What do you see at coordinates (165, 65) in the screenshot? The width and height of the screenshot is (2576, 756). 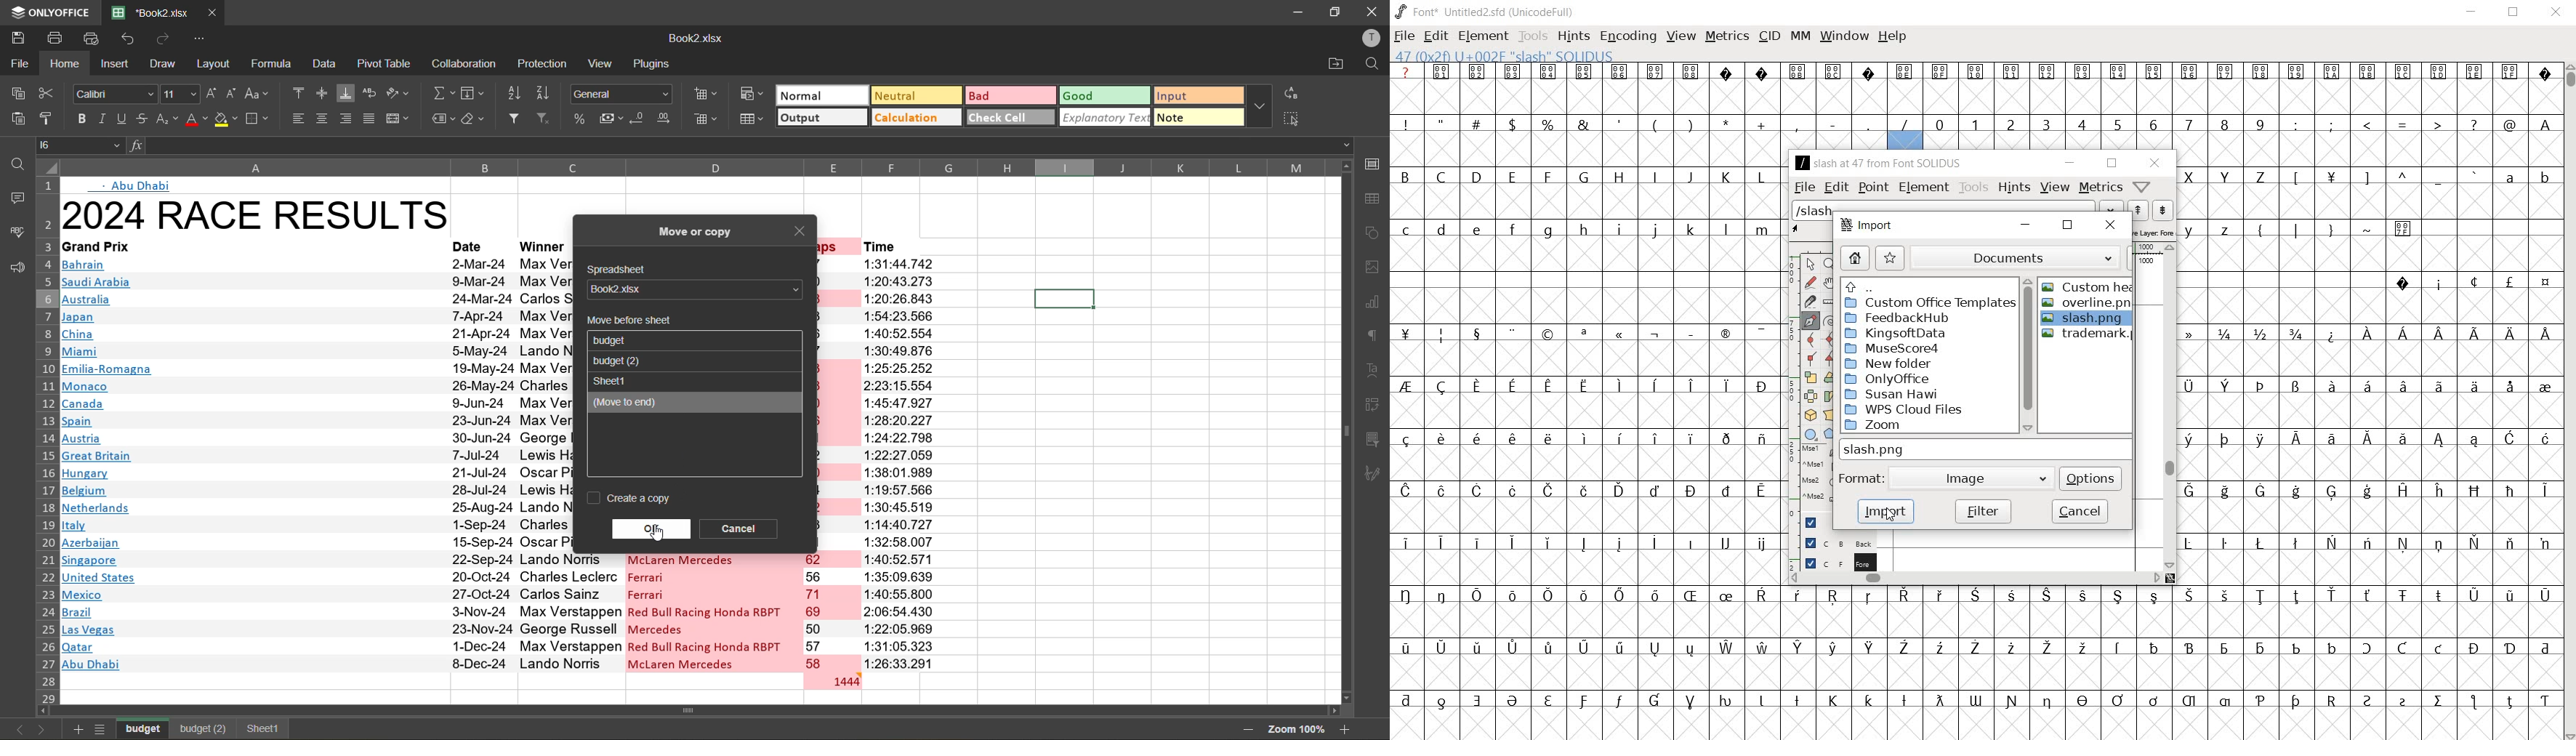 I see `draw` at bounding box center [165, 65].